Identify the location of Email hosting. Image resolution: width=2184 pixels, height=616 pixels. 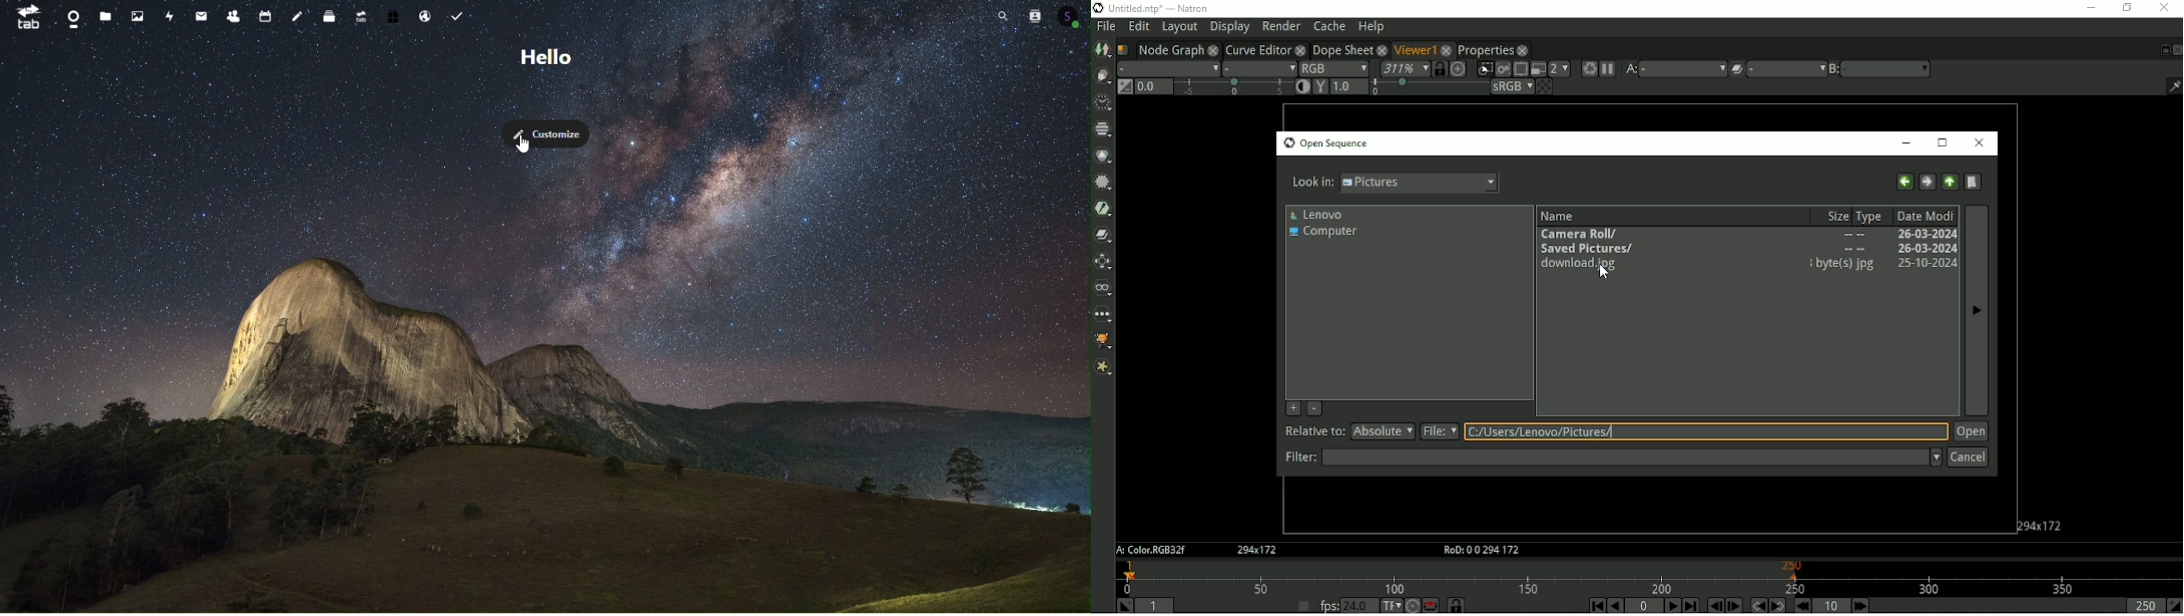
(425, 13).